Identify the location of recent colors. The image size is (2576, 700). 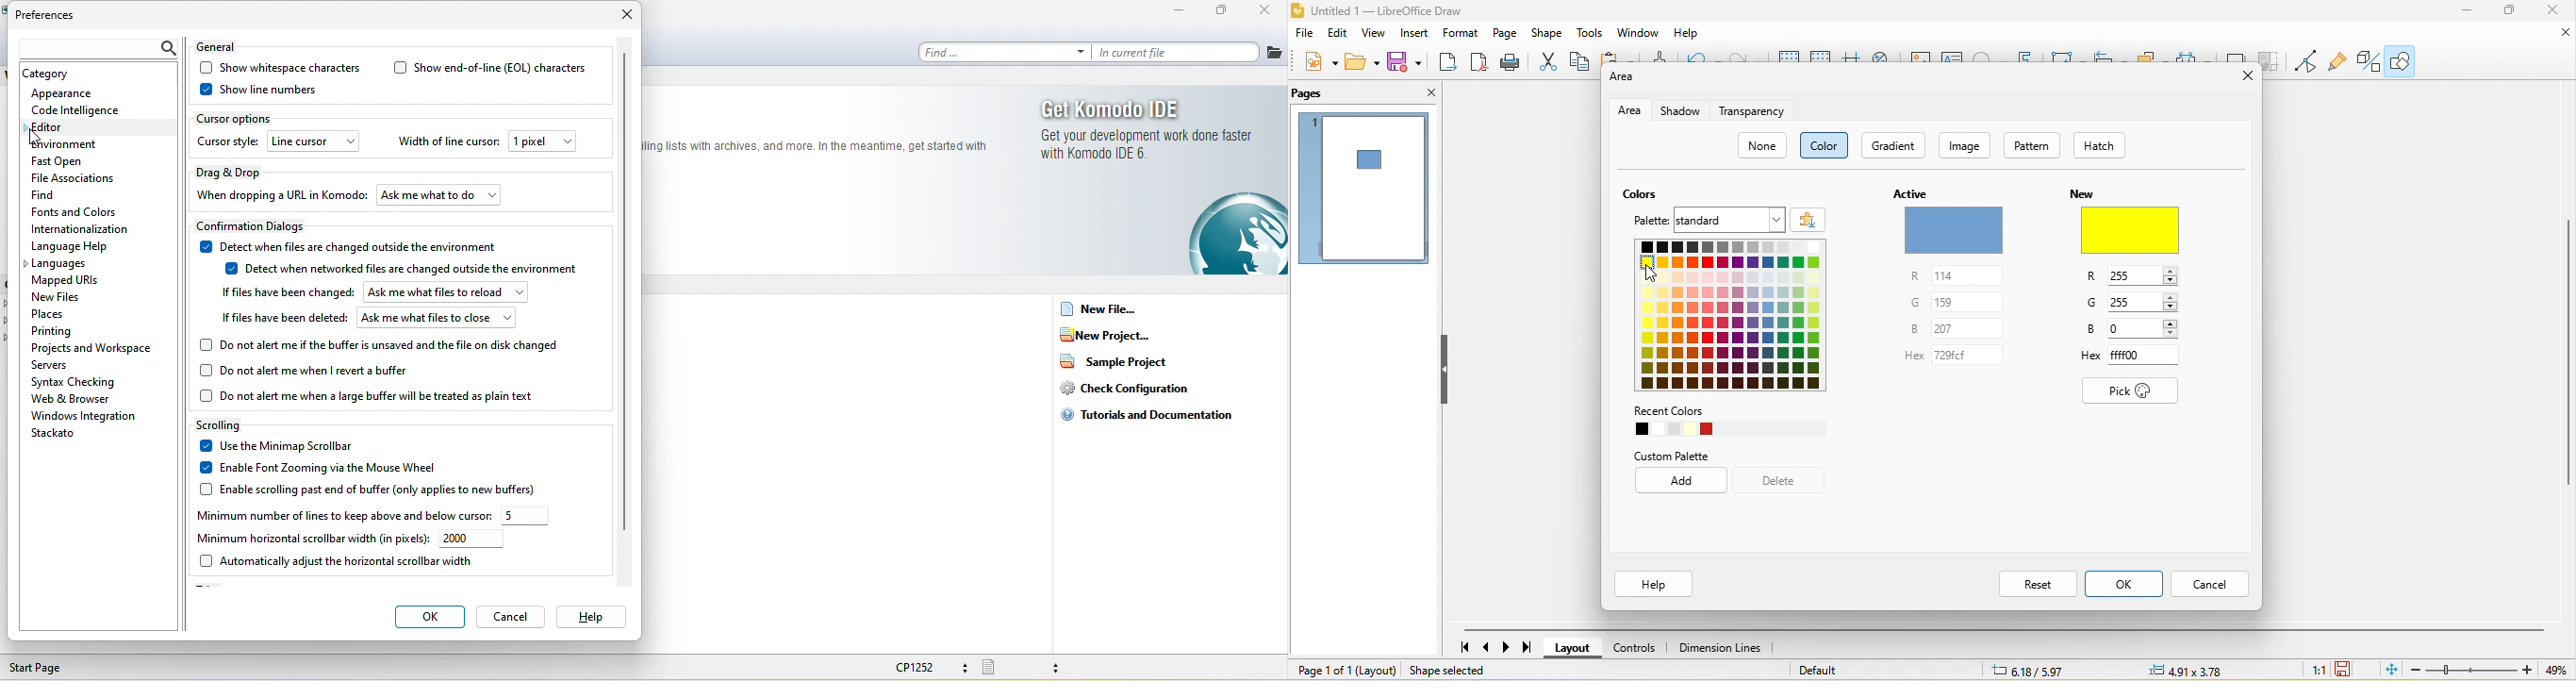
(1728, 422).